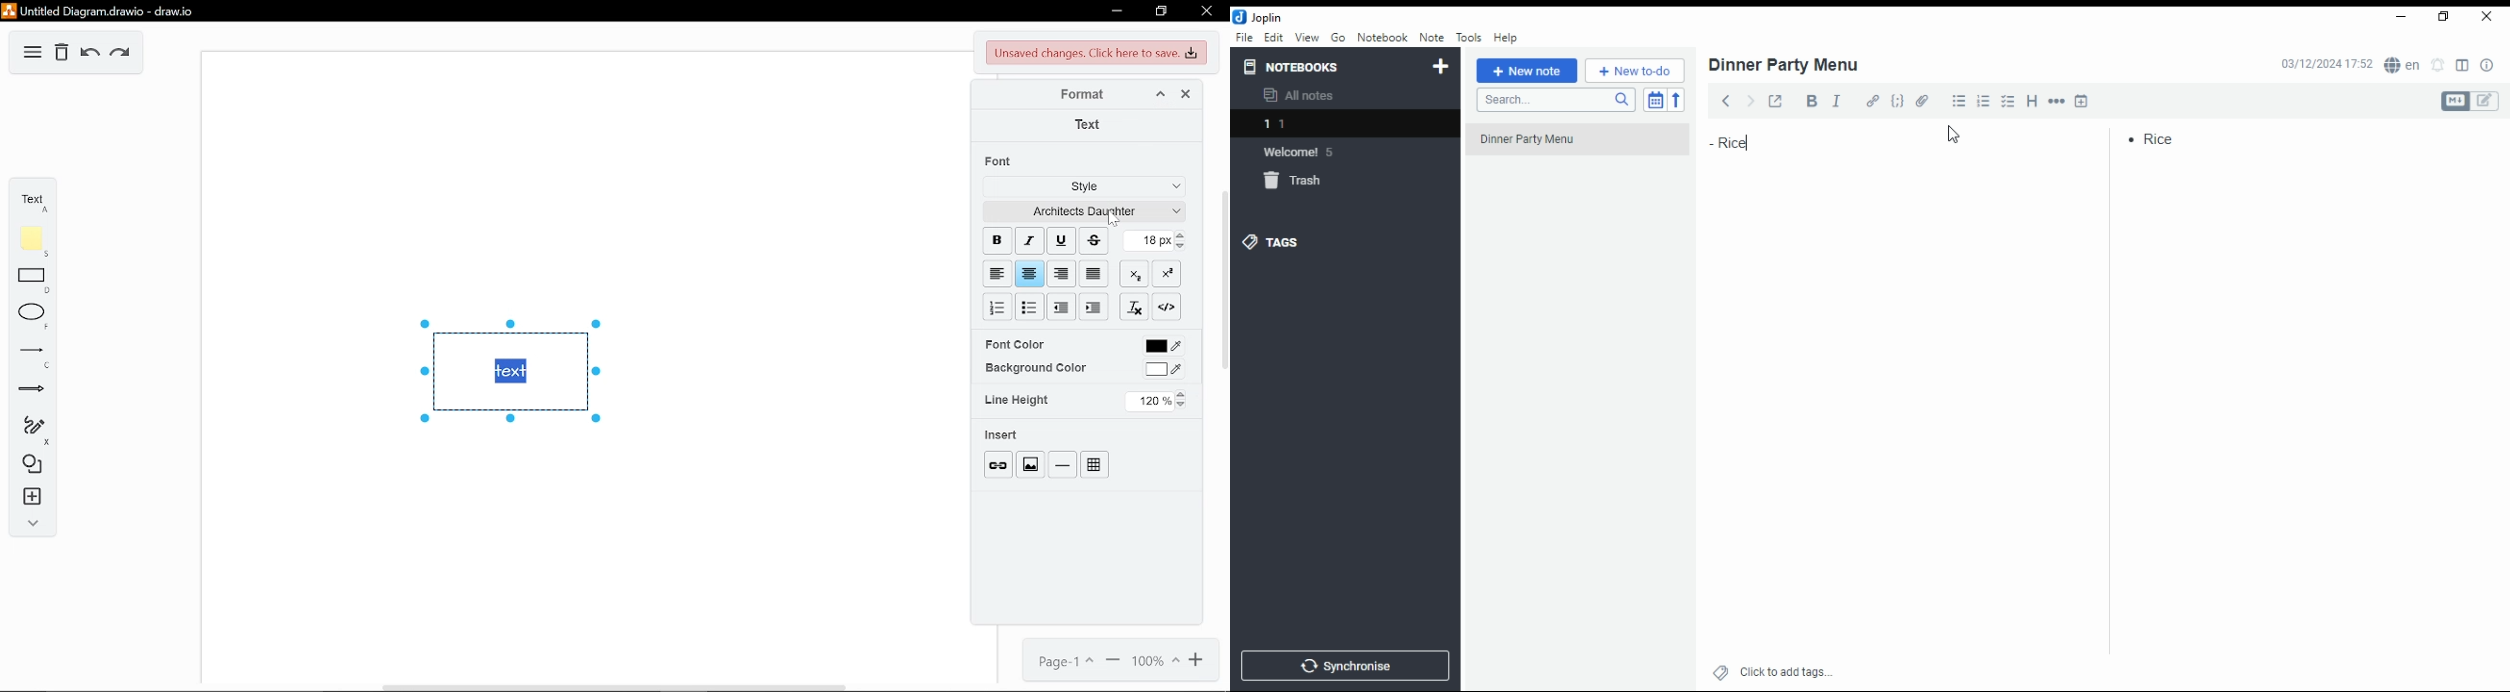  Describe the element at coordinates (1001, 161) in the screenshot. I see `font` at that location.